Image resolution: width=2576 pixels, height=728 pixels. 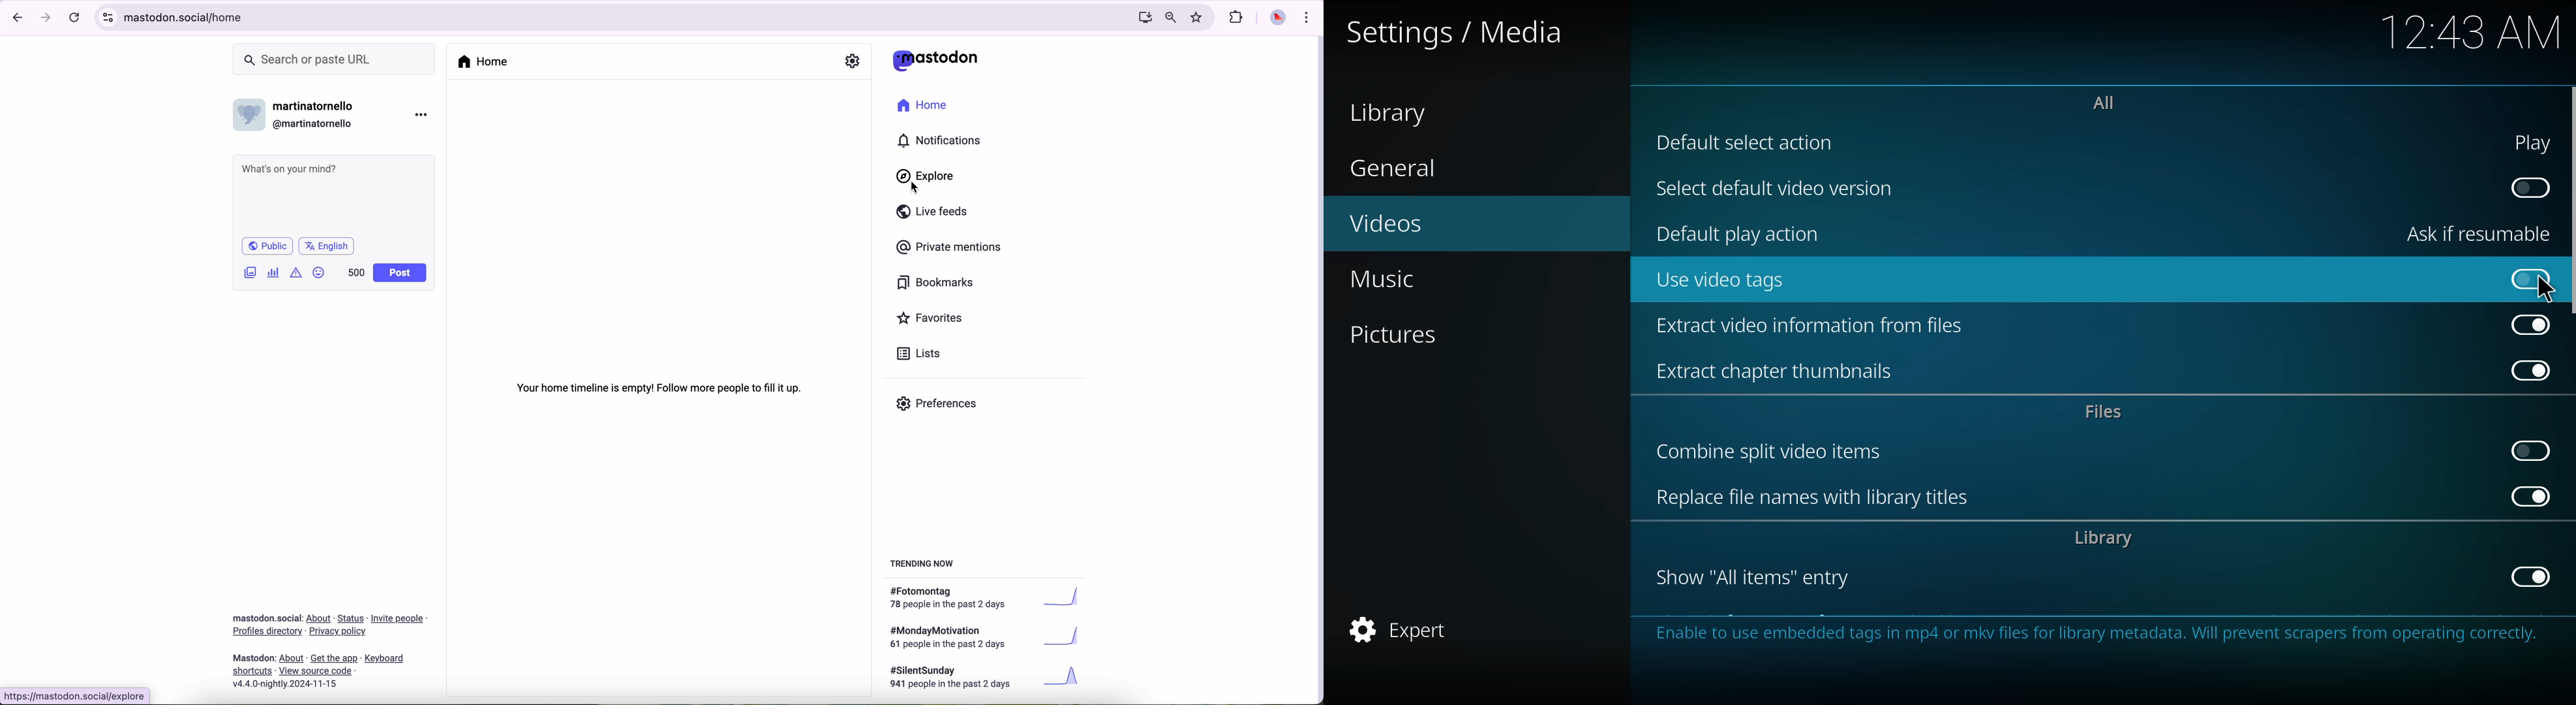 I want to click on click on explore button, so click(x=928, y=181).